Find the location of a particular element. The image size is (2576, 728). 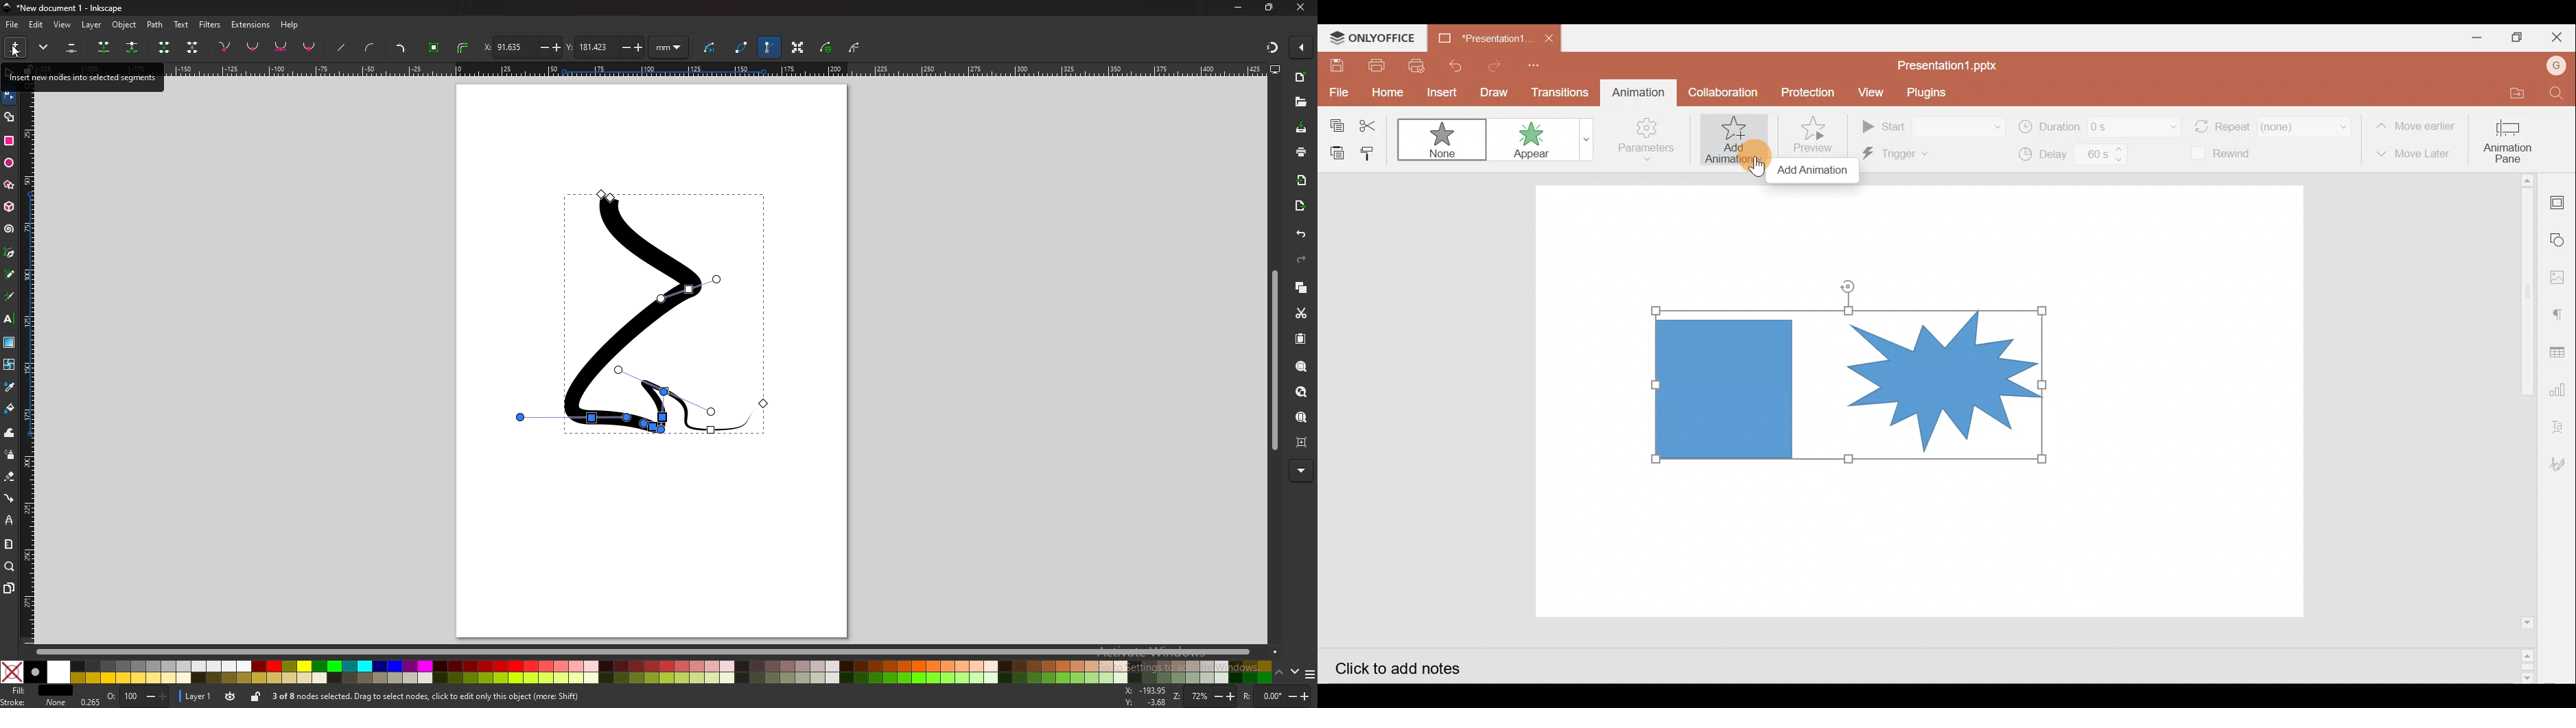

corner is located at coordinates (225, 47).